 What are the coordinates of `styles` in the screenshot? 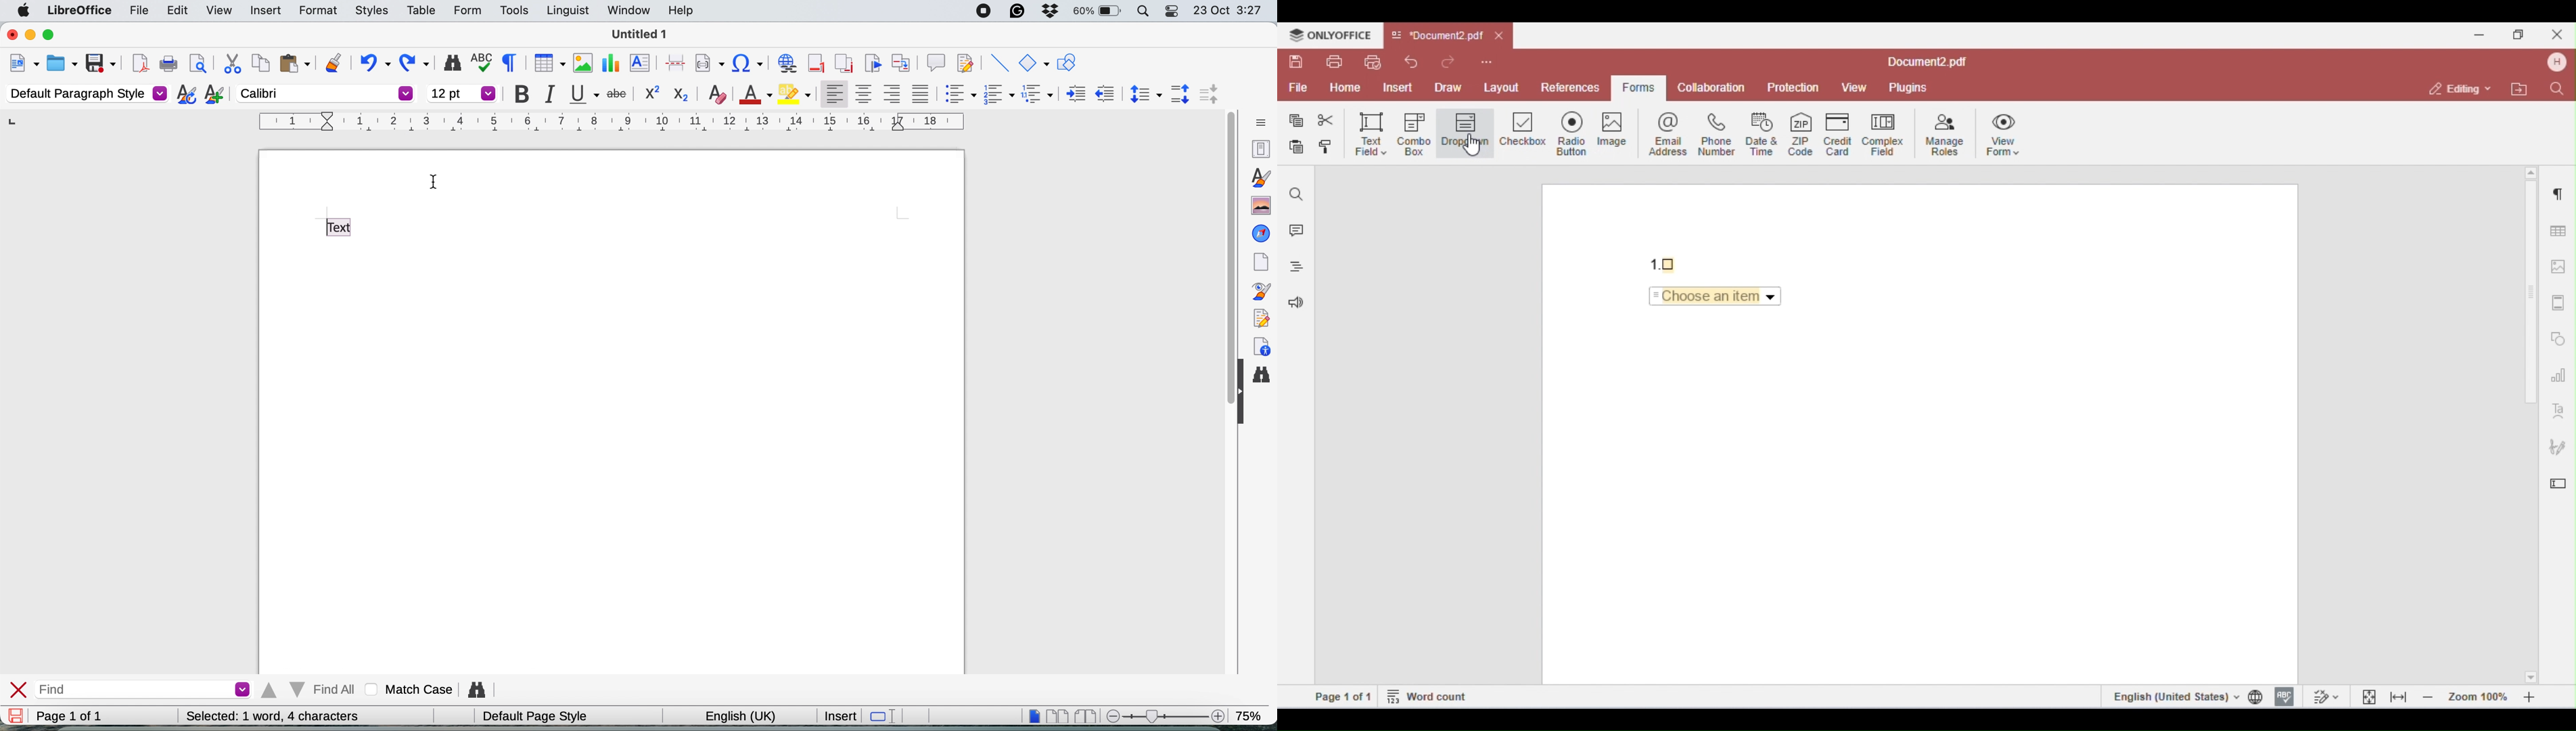 It's located at (367, 11).